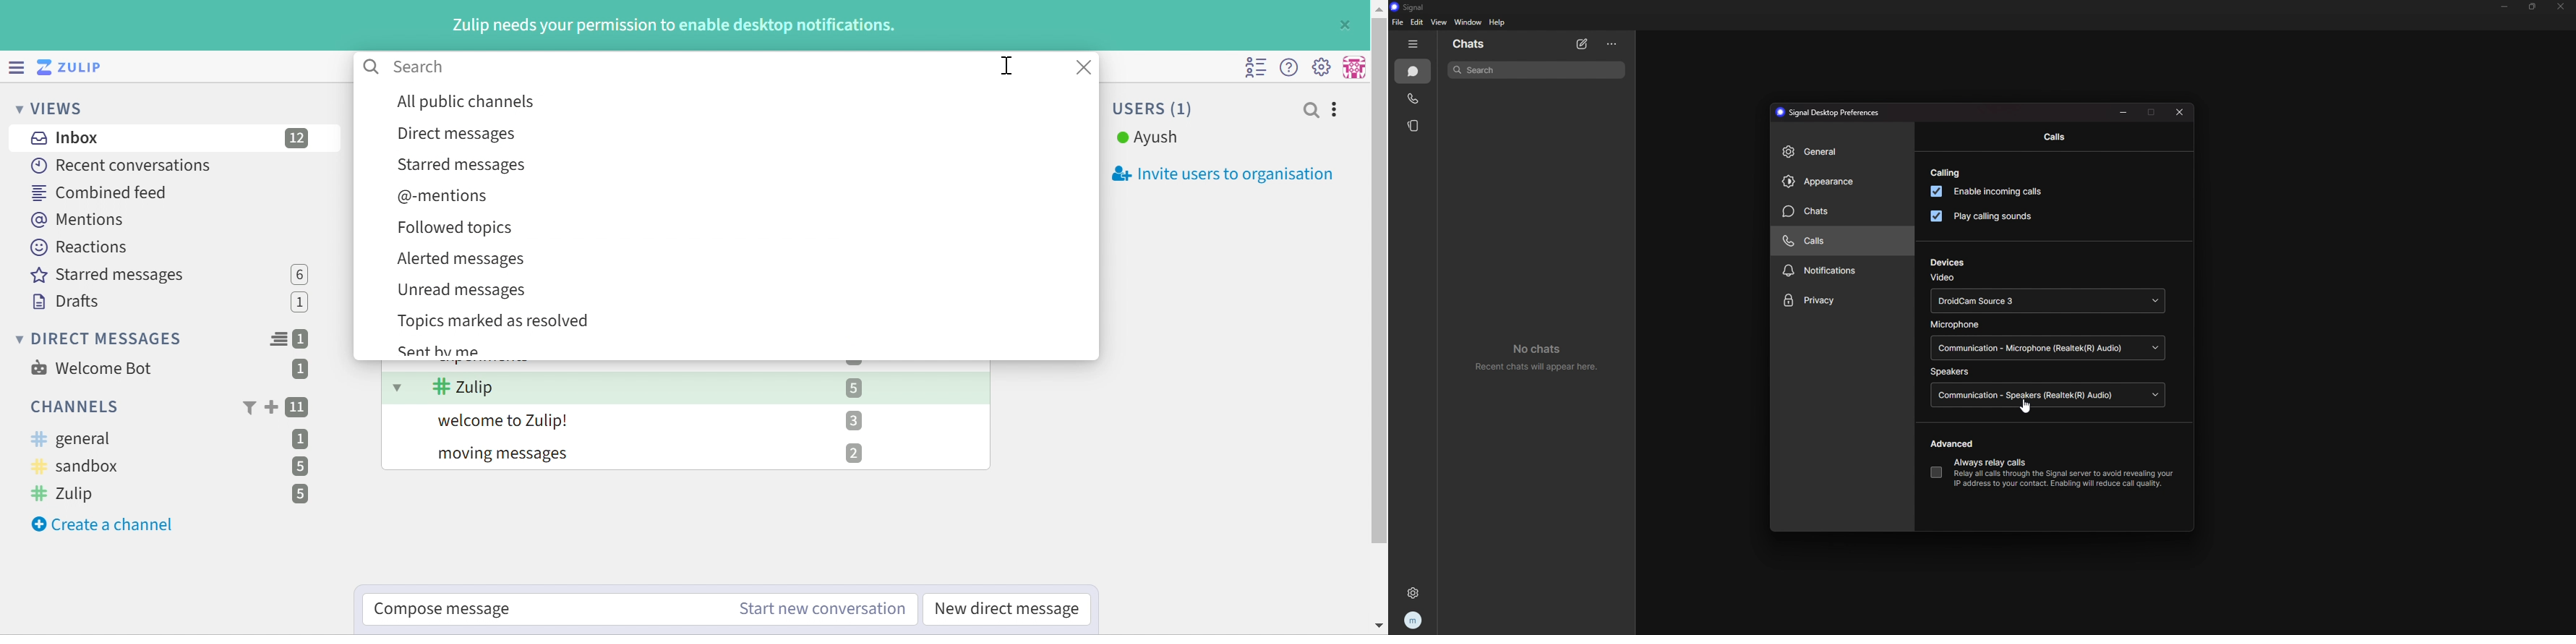  Describe the element at coordinates (456, 228) in the screenshot. I see `Followed topics` at that location.